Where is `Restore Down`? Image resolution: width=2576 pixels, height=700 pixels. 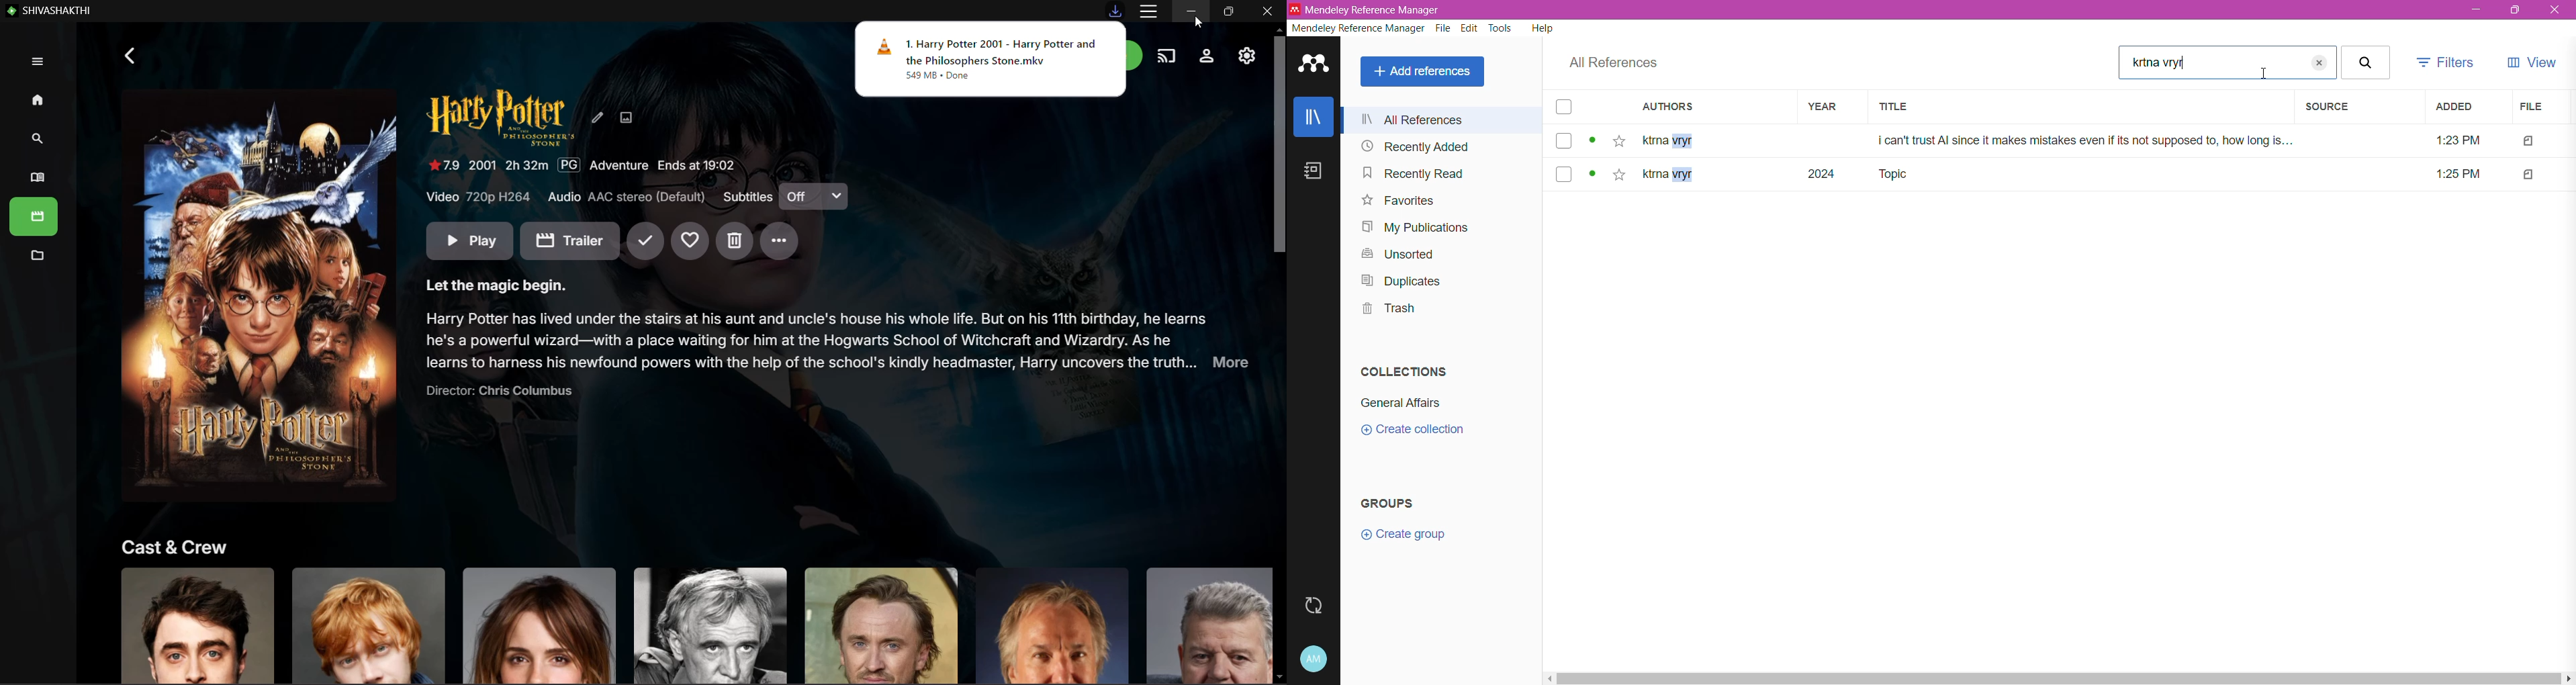
Restore Down is located at coordinates (2517, 11).